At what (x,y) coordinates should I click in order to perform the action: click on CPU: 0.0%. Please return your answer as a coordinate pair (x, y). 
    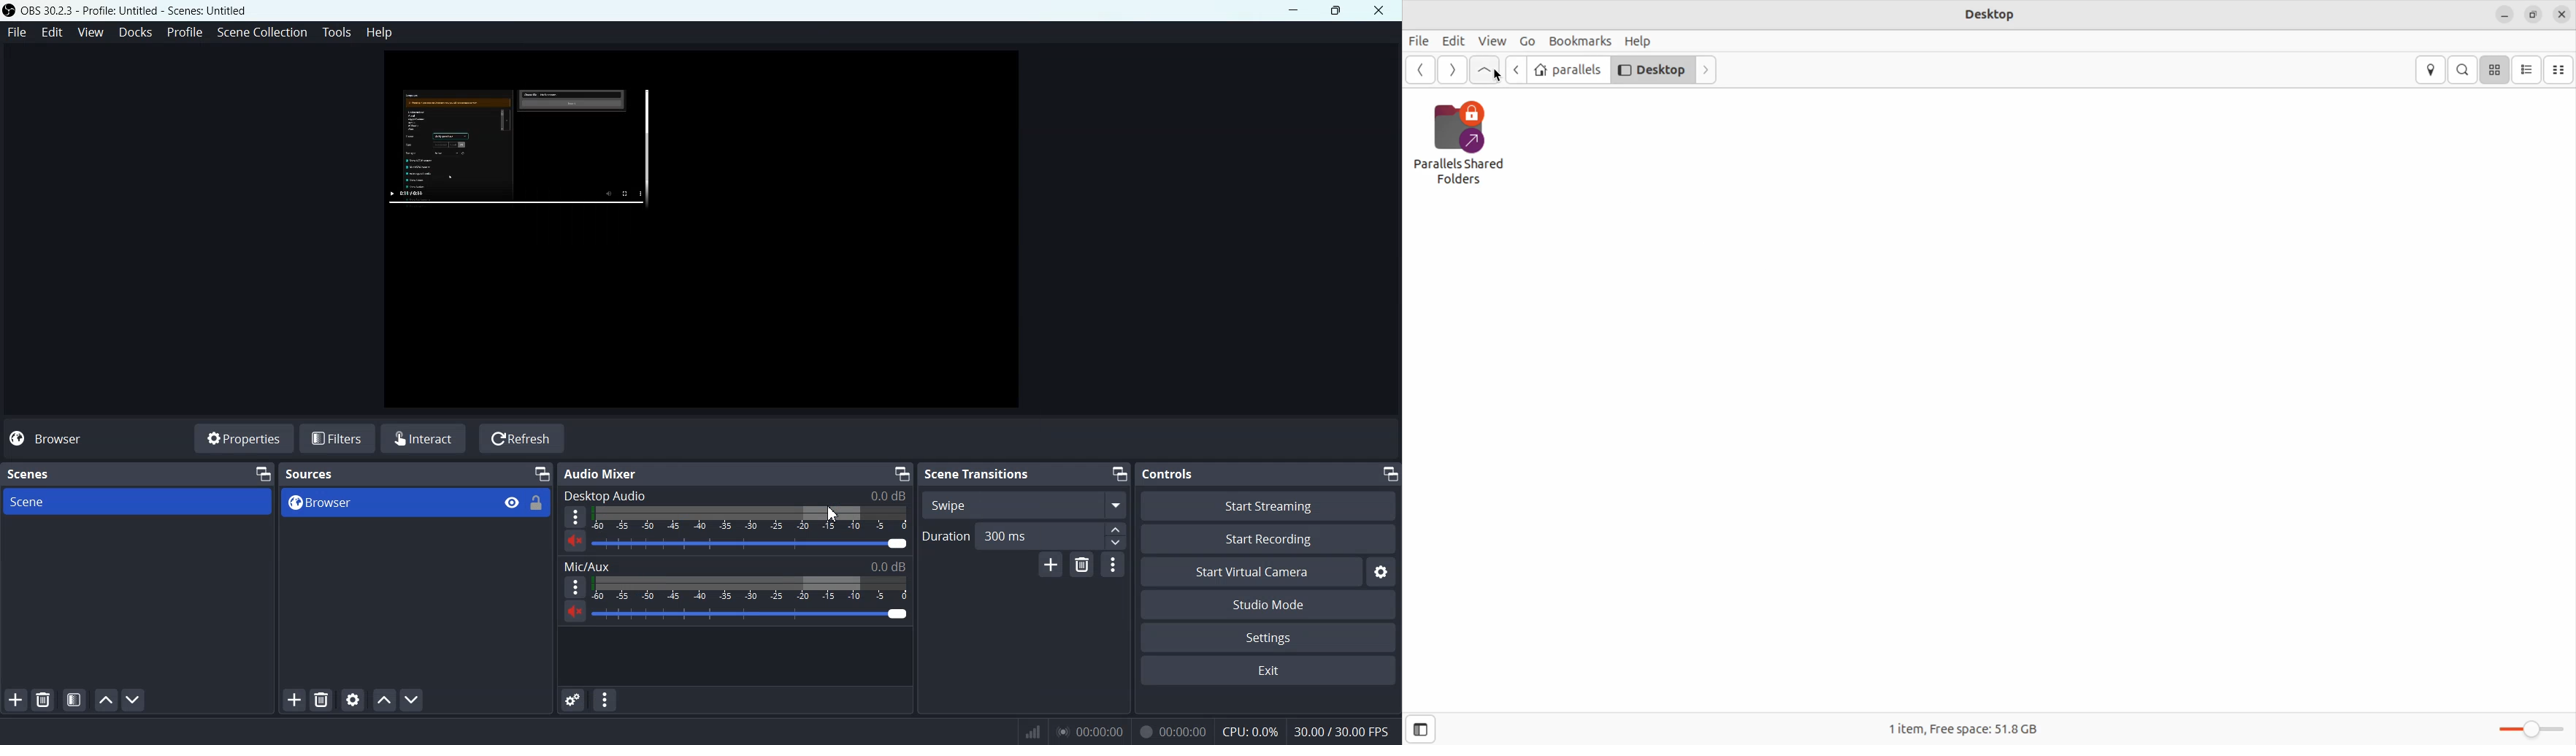
    Looking at the image, I should click on (1247, 730).